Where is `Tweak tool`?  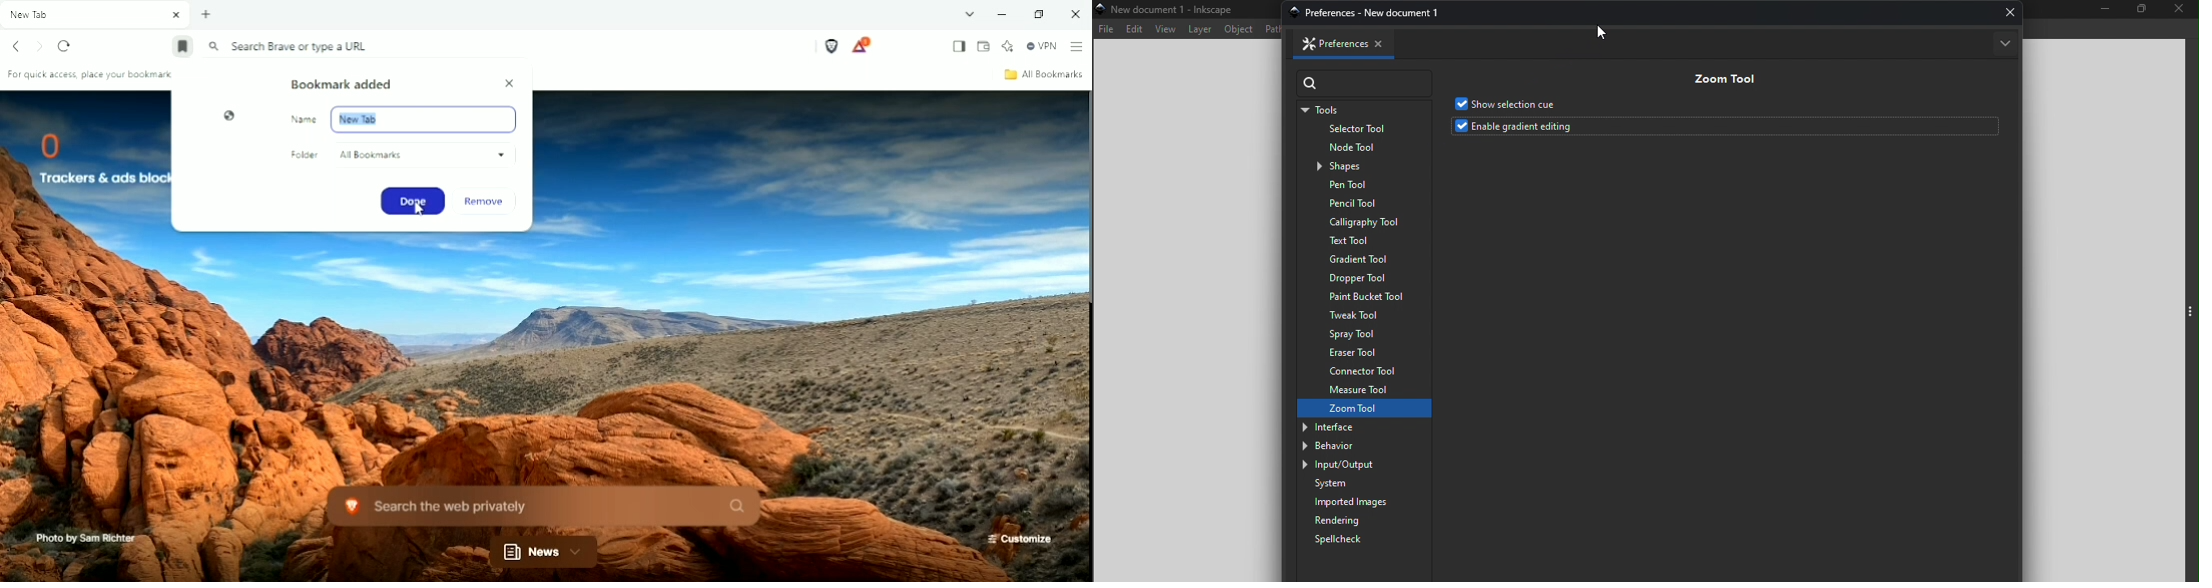 Tweak tool is located at coordinates (1359, 315).